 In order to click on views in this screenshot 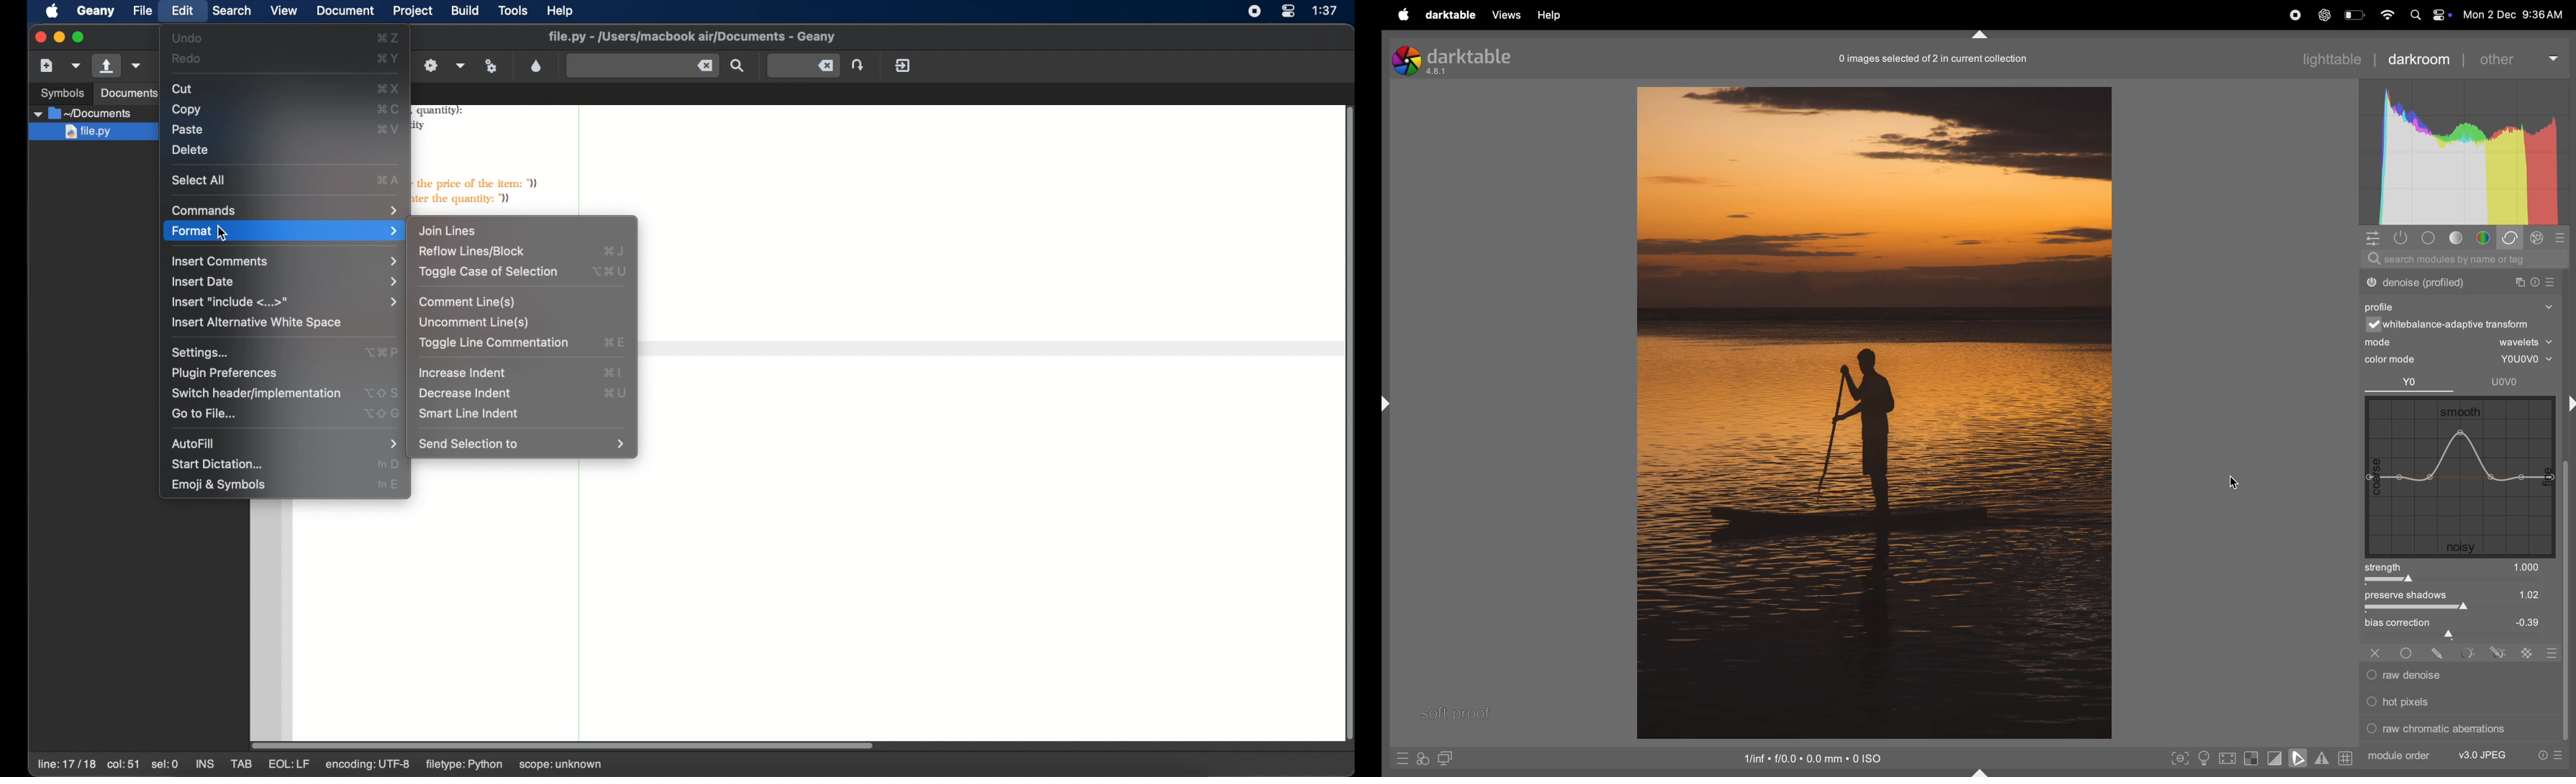, I will do `click(1505, 15)`.